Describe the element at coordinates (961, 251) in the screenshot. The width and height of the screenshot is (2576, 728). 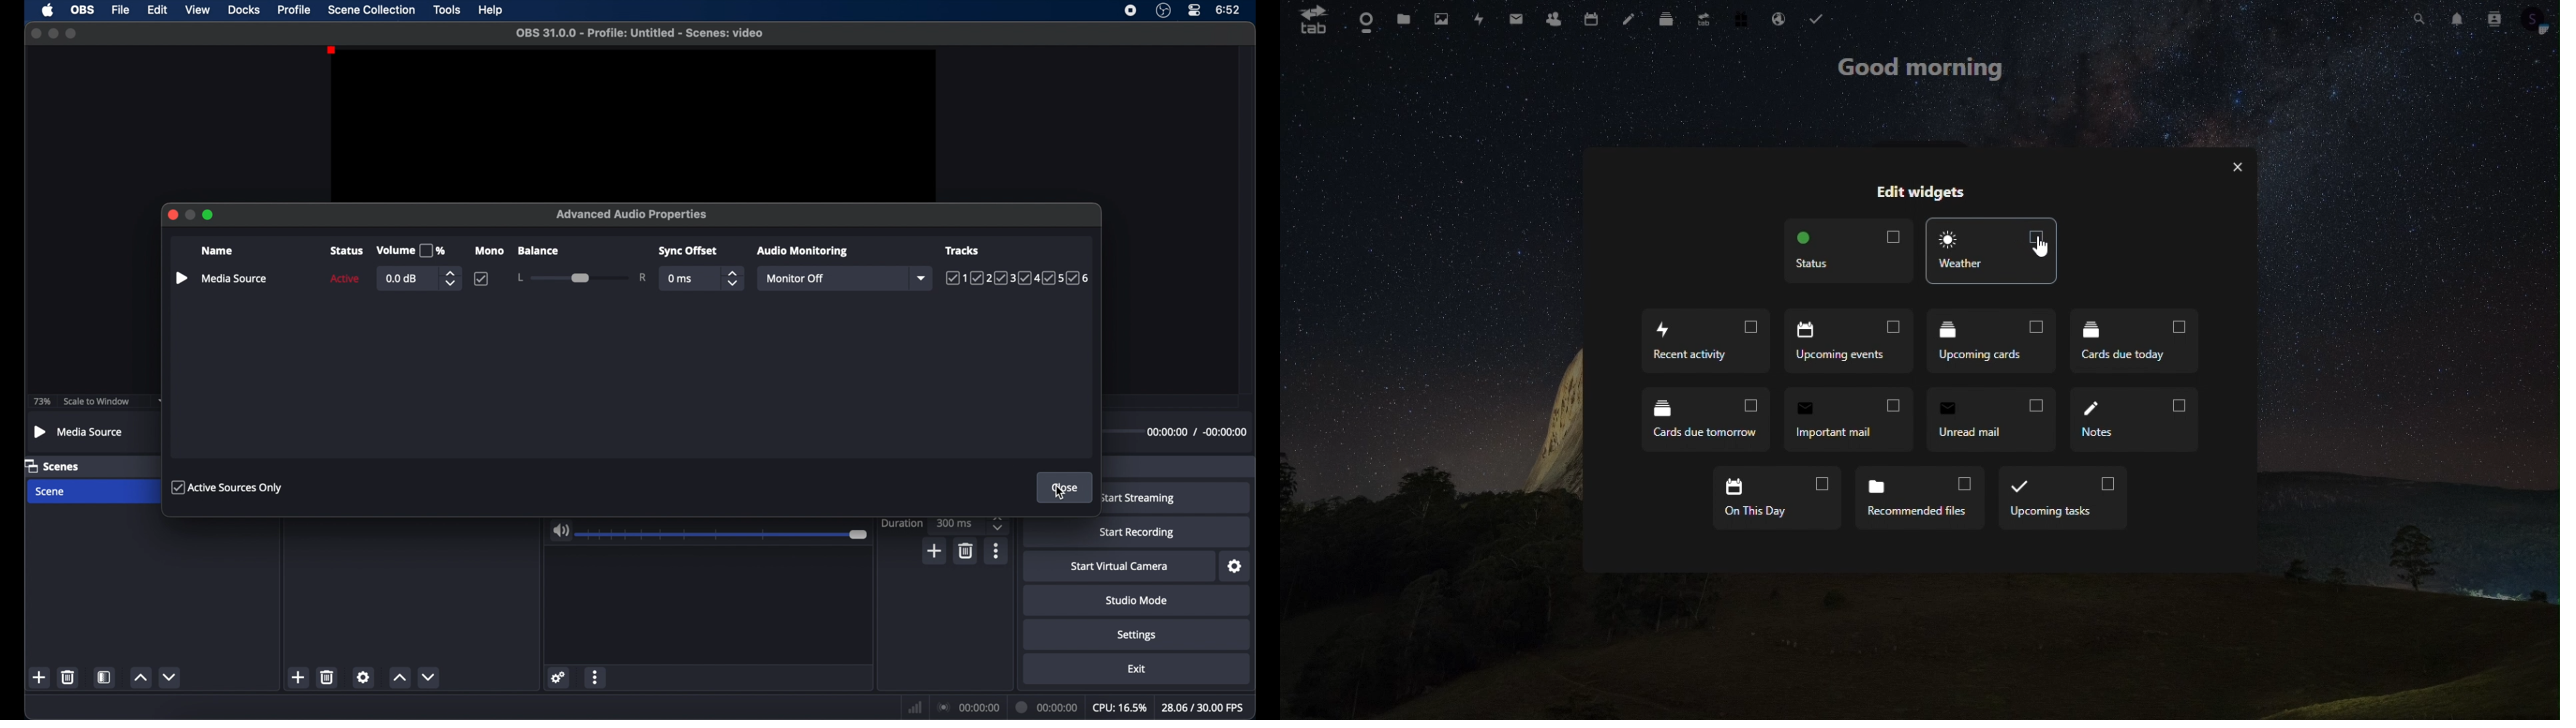
I see `tracks` at that location.